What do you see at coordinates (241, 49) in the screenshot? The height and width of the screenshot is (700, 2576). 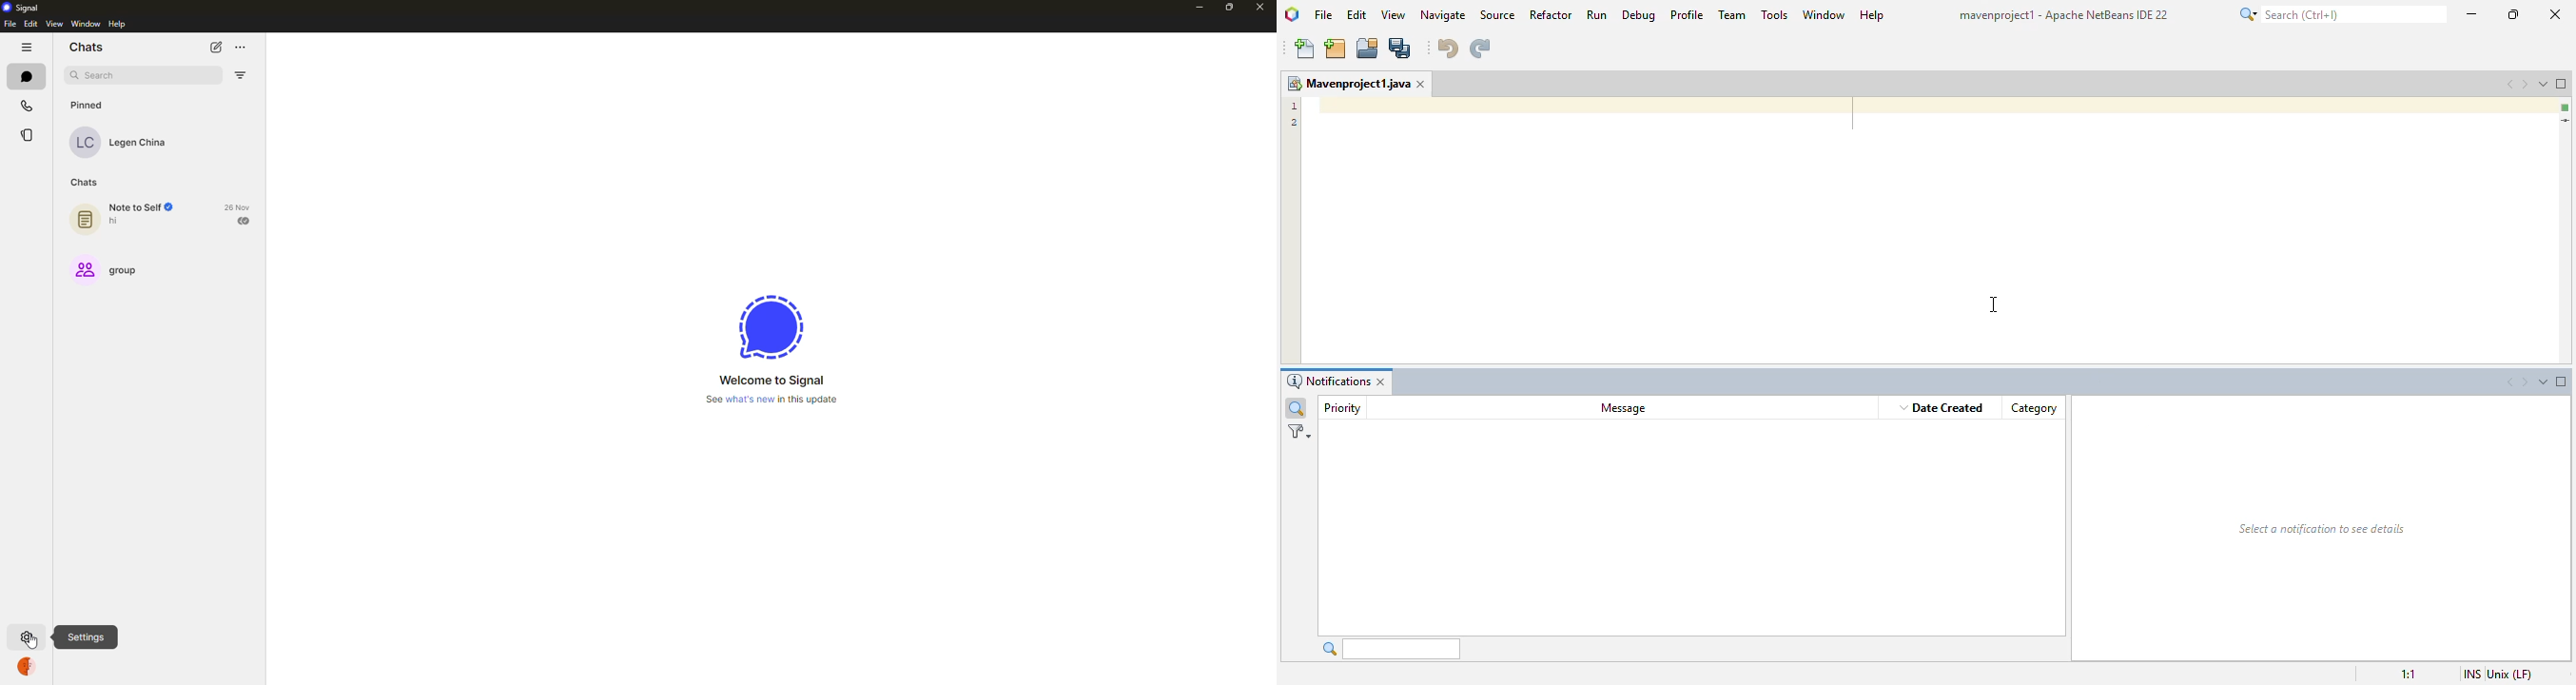 I see `more` at bounding box center [241, 49].